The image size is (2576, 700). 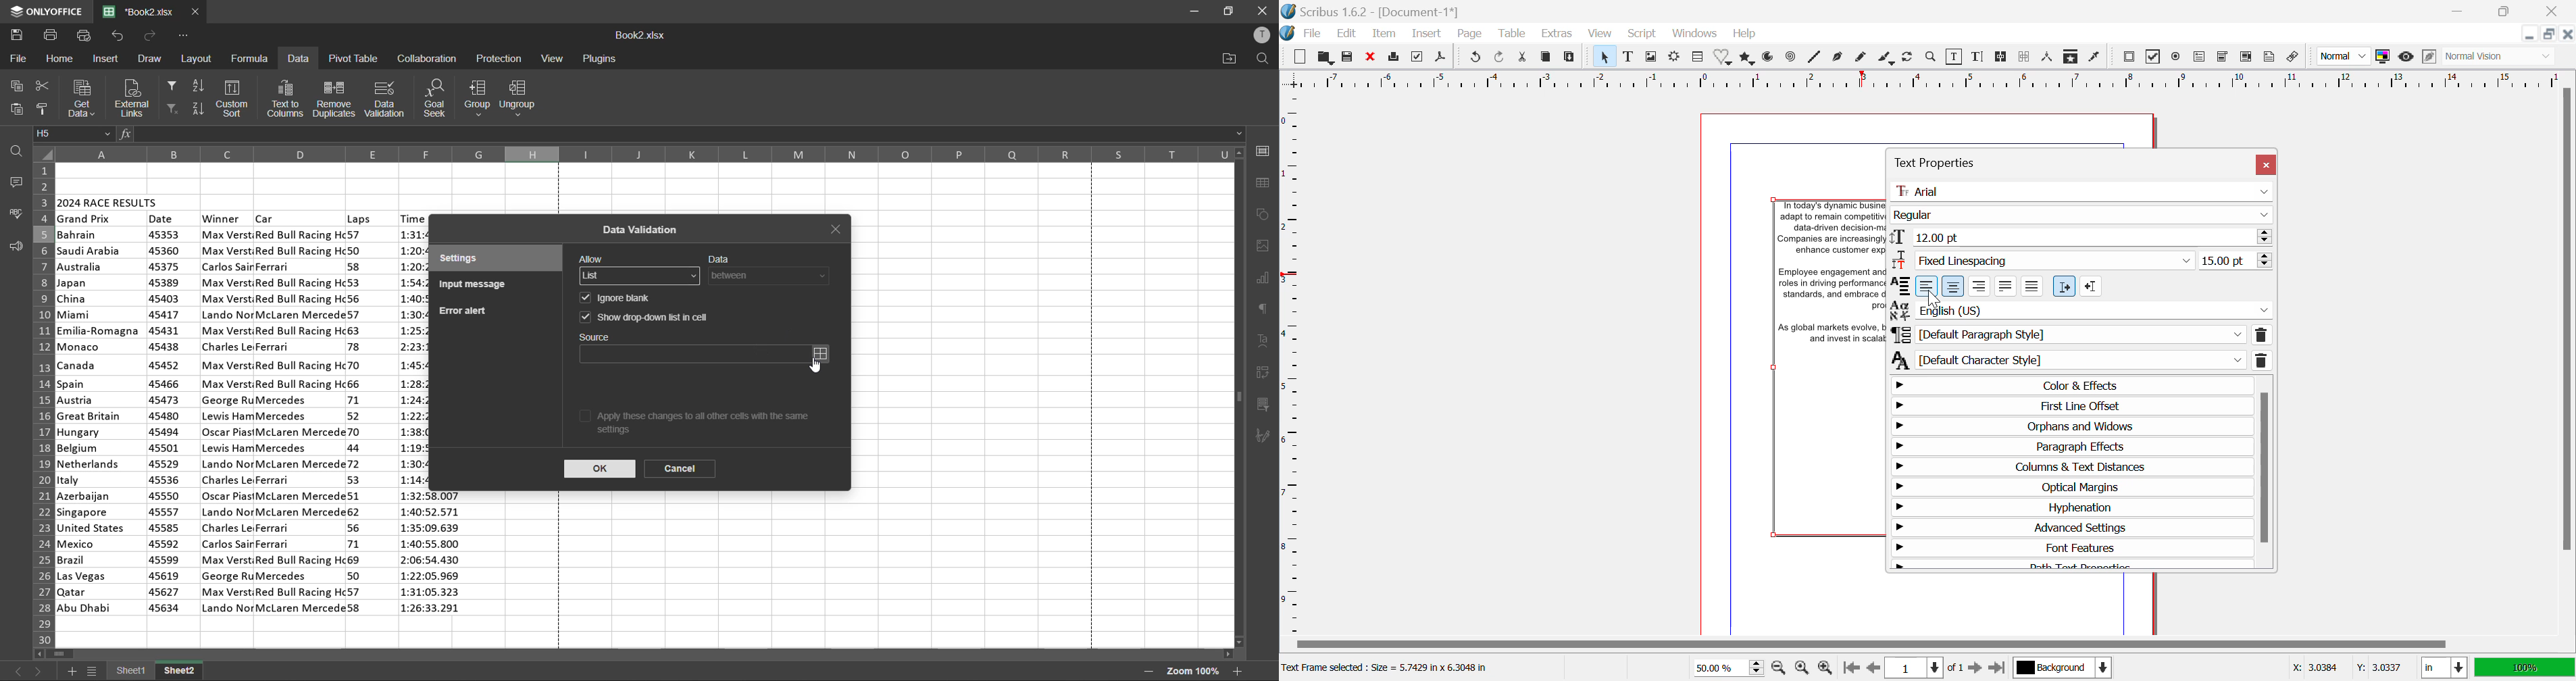 What do you see at coordinates (1287, 34) in the screenshot?
I see `Scribus Logo` at bounding box center [1287, 34].